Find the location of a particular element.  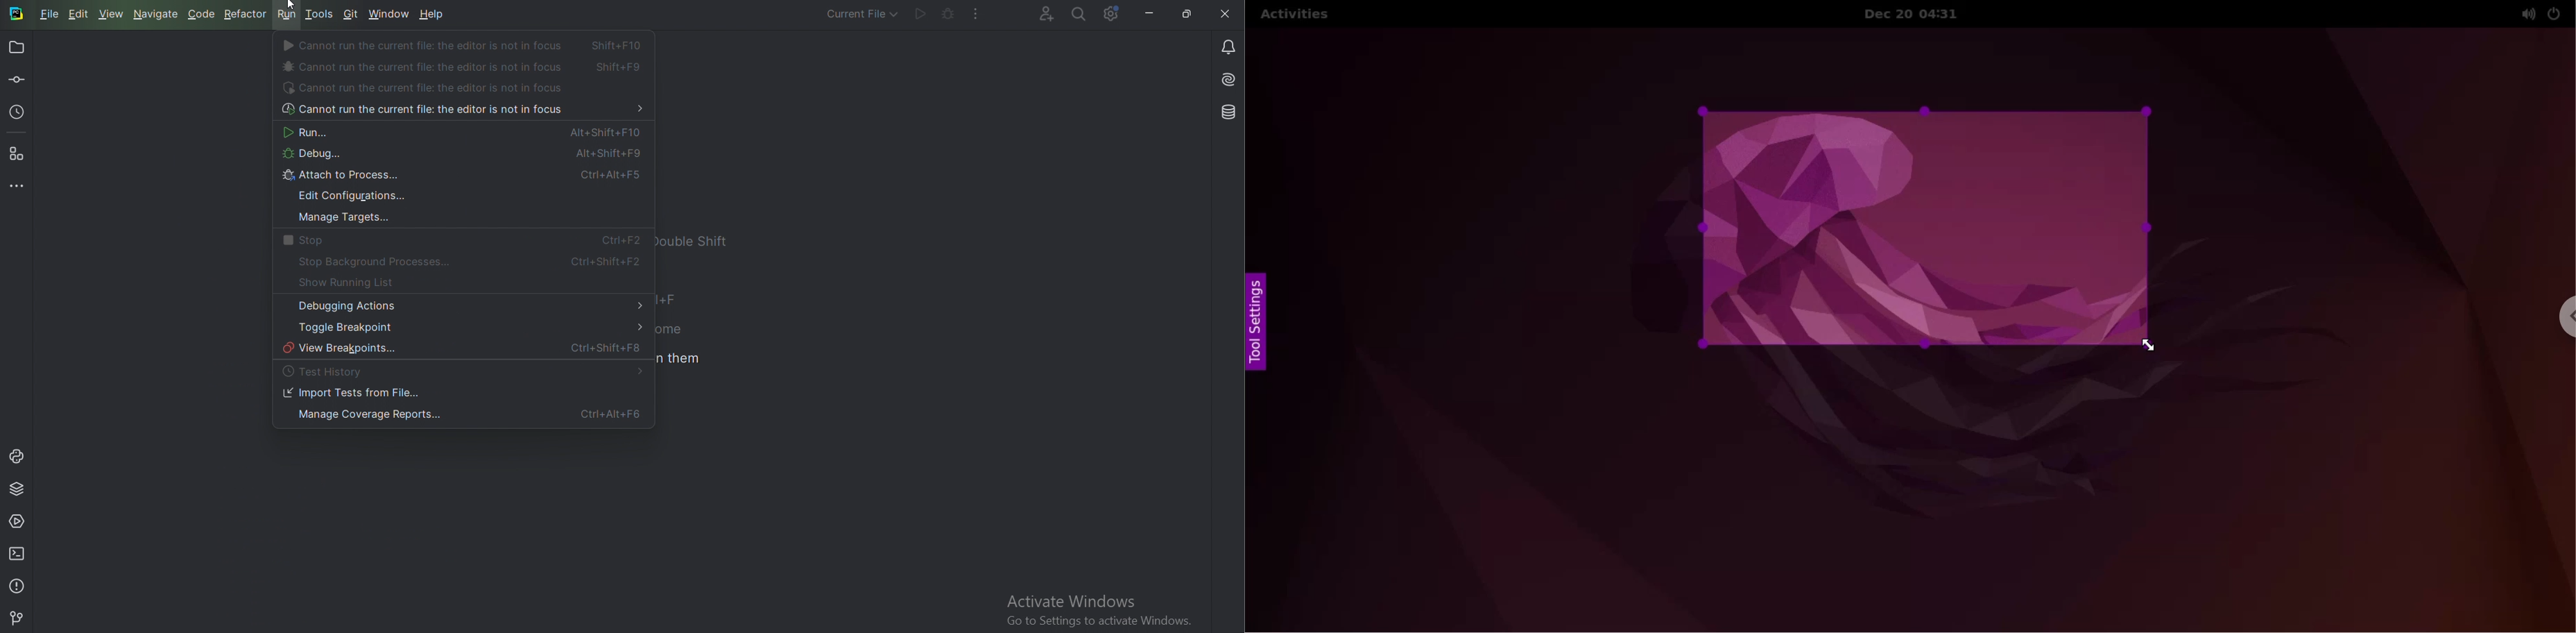

Database is located at coordinates (1227, 113).